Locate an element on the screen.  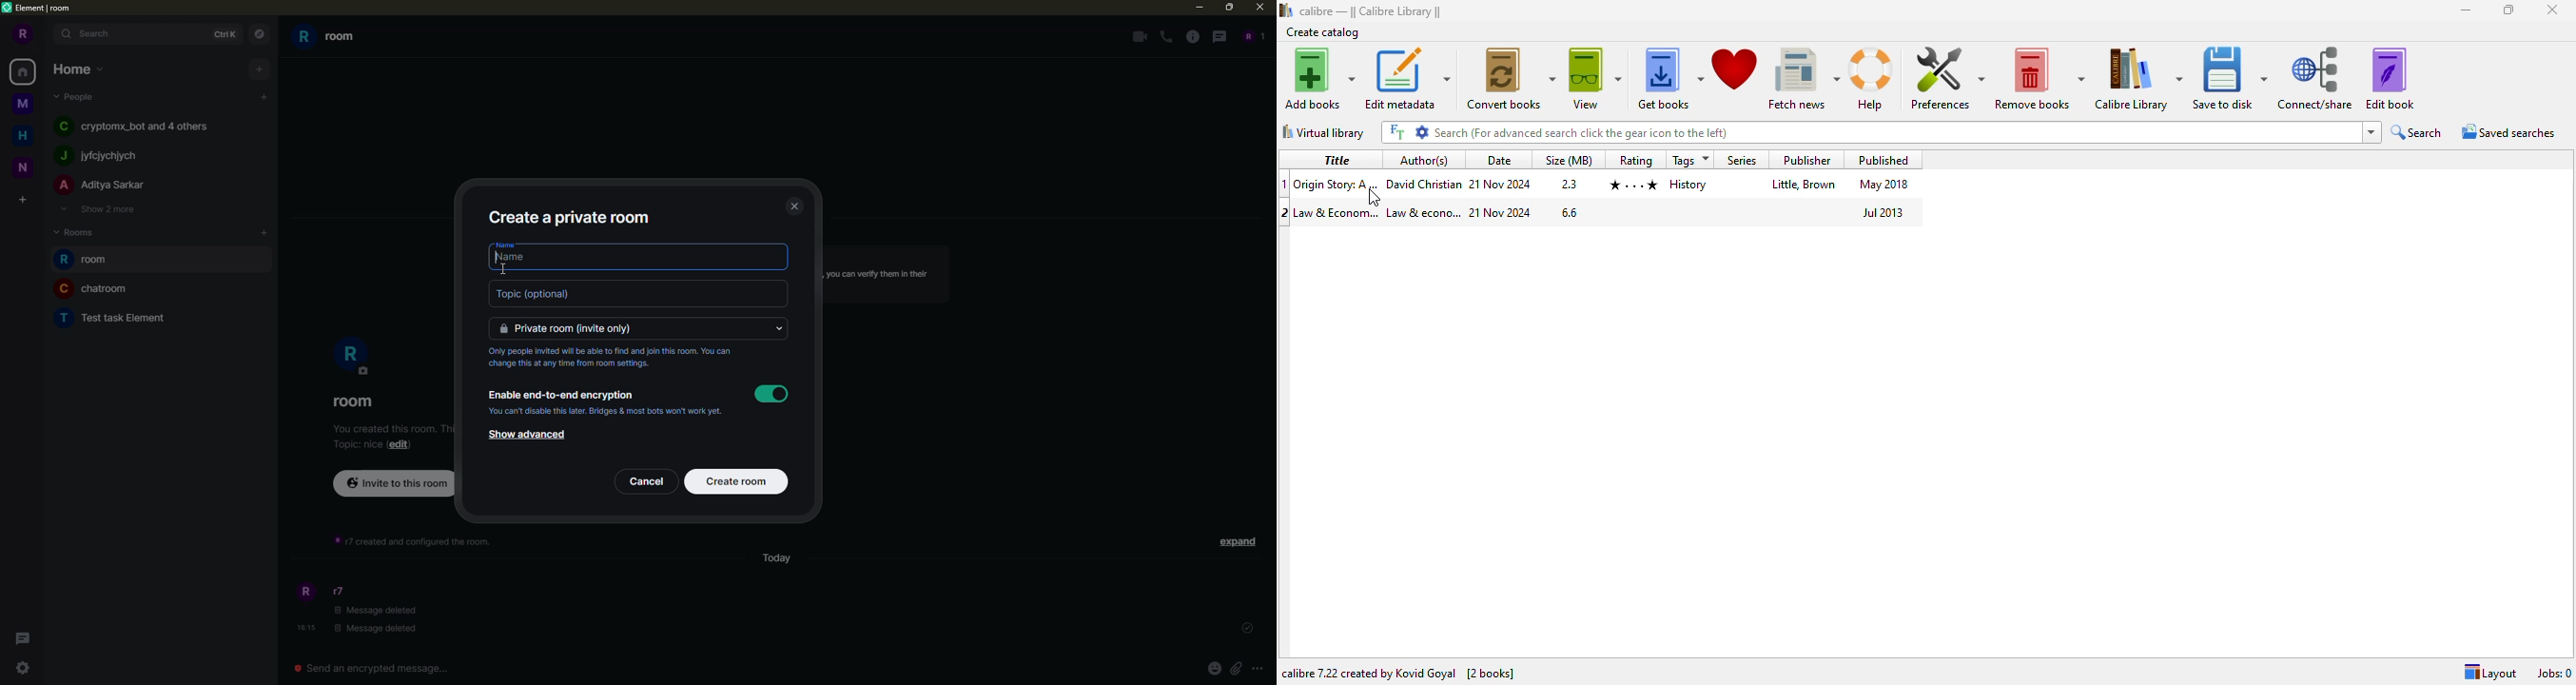
topic is located at coordinates (359, 444).